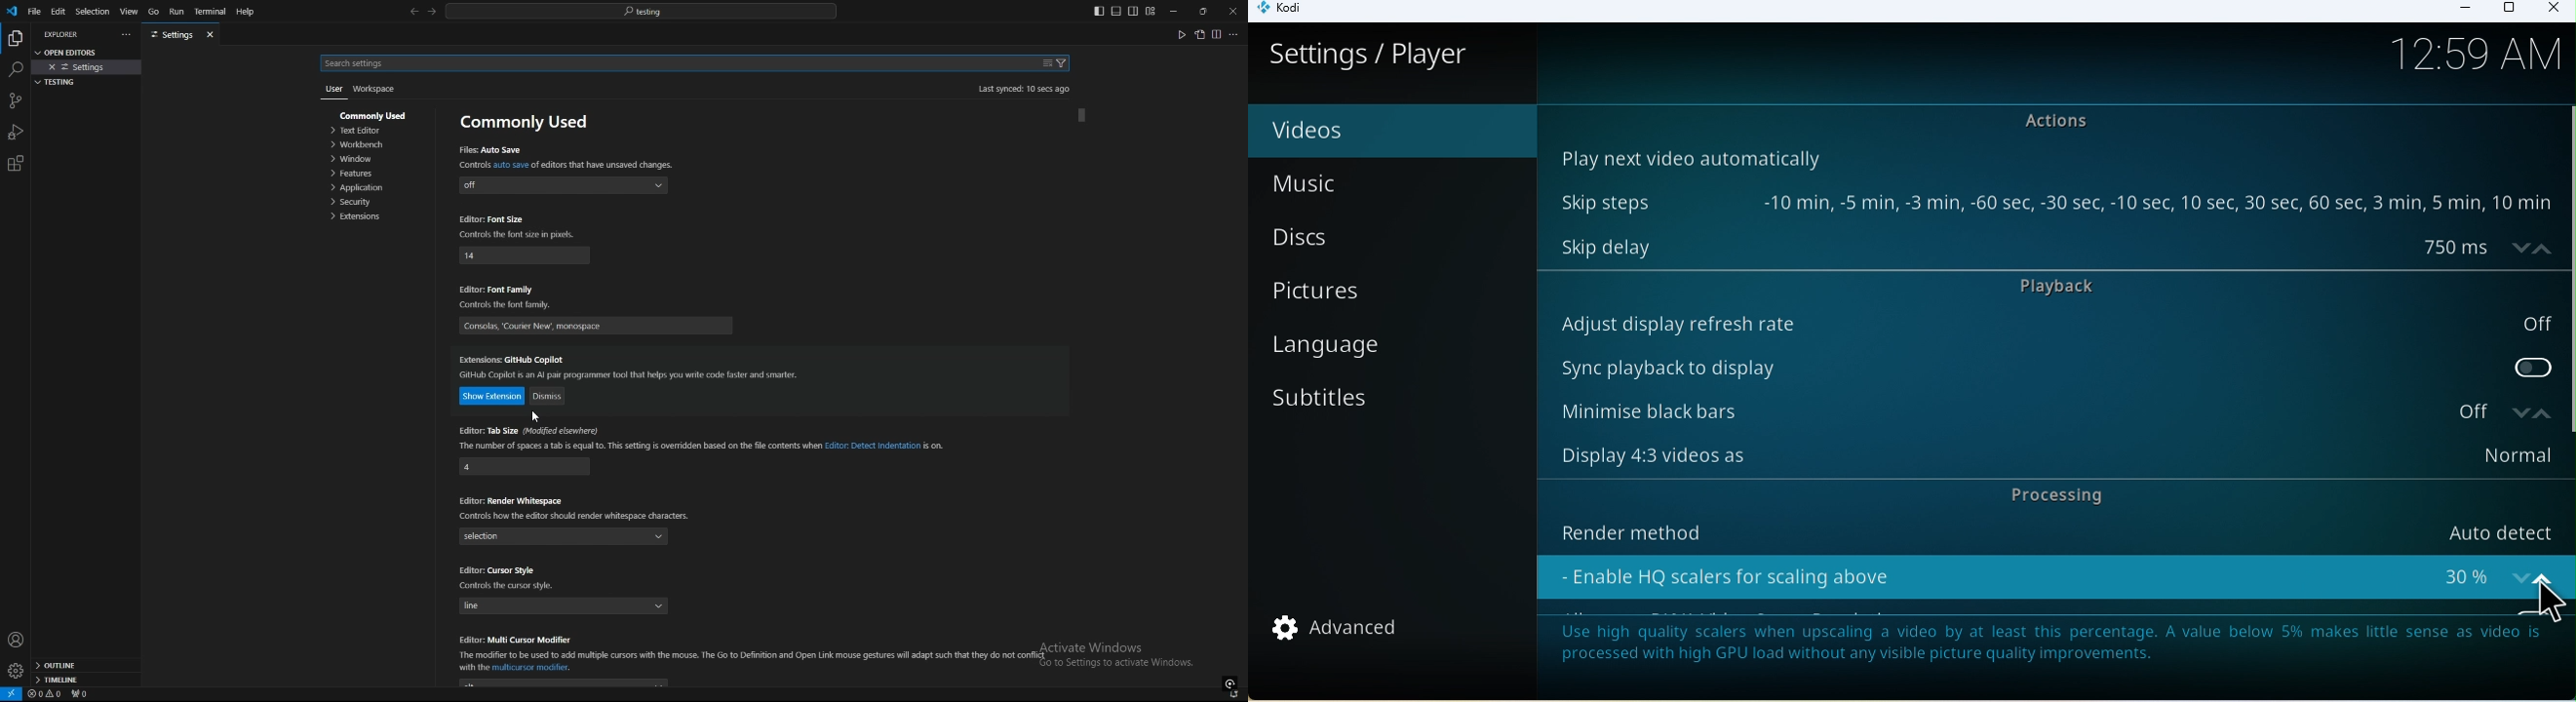  Describe the element at coordinates (2527, 247) in the screenshot. I see `increase/decrease` at that location.